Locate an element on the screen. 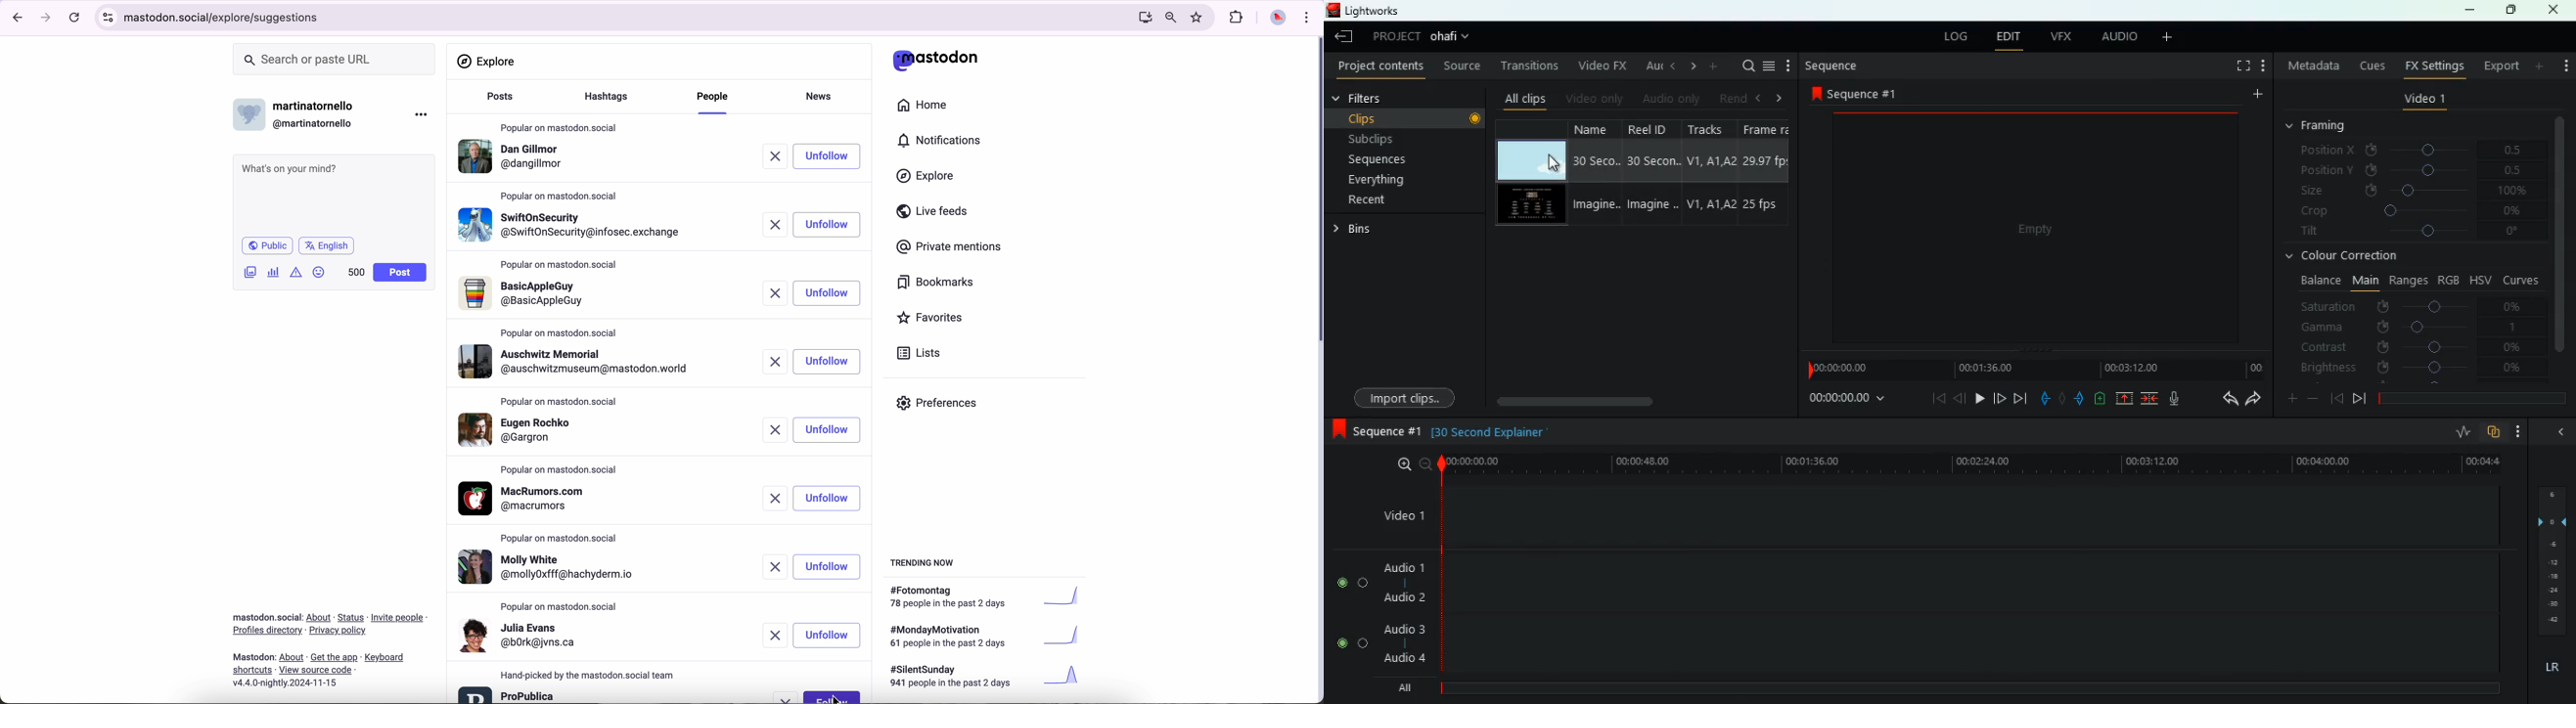  hand-picked by the mastodon.social is located at coordinates (594, 675).